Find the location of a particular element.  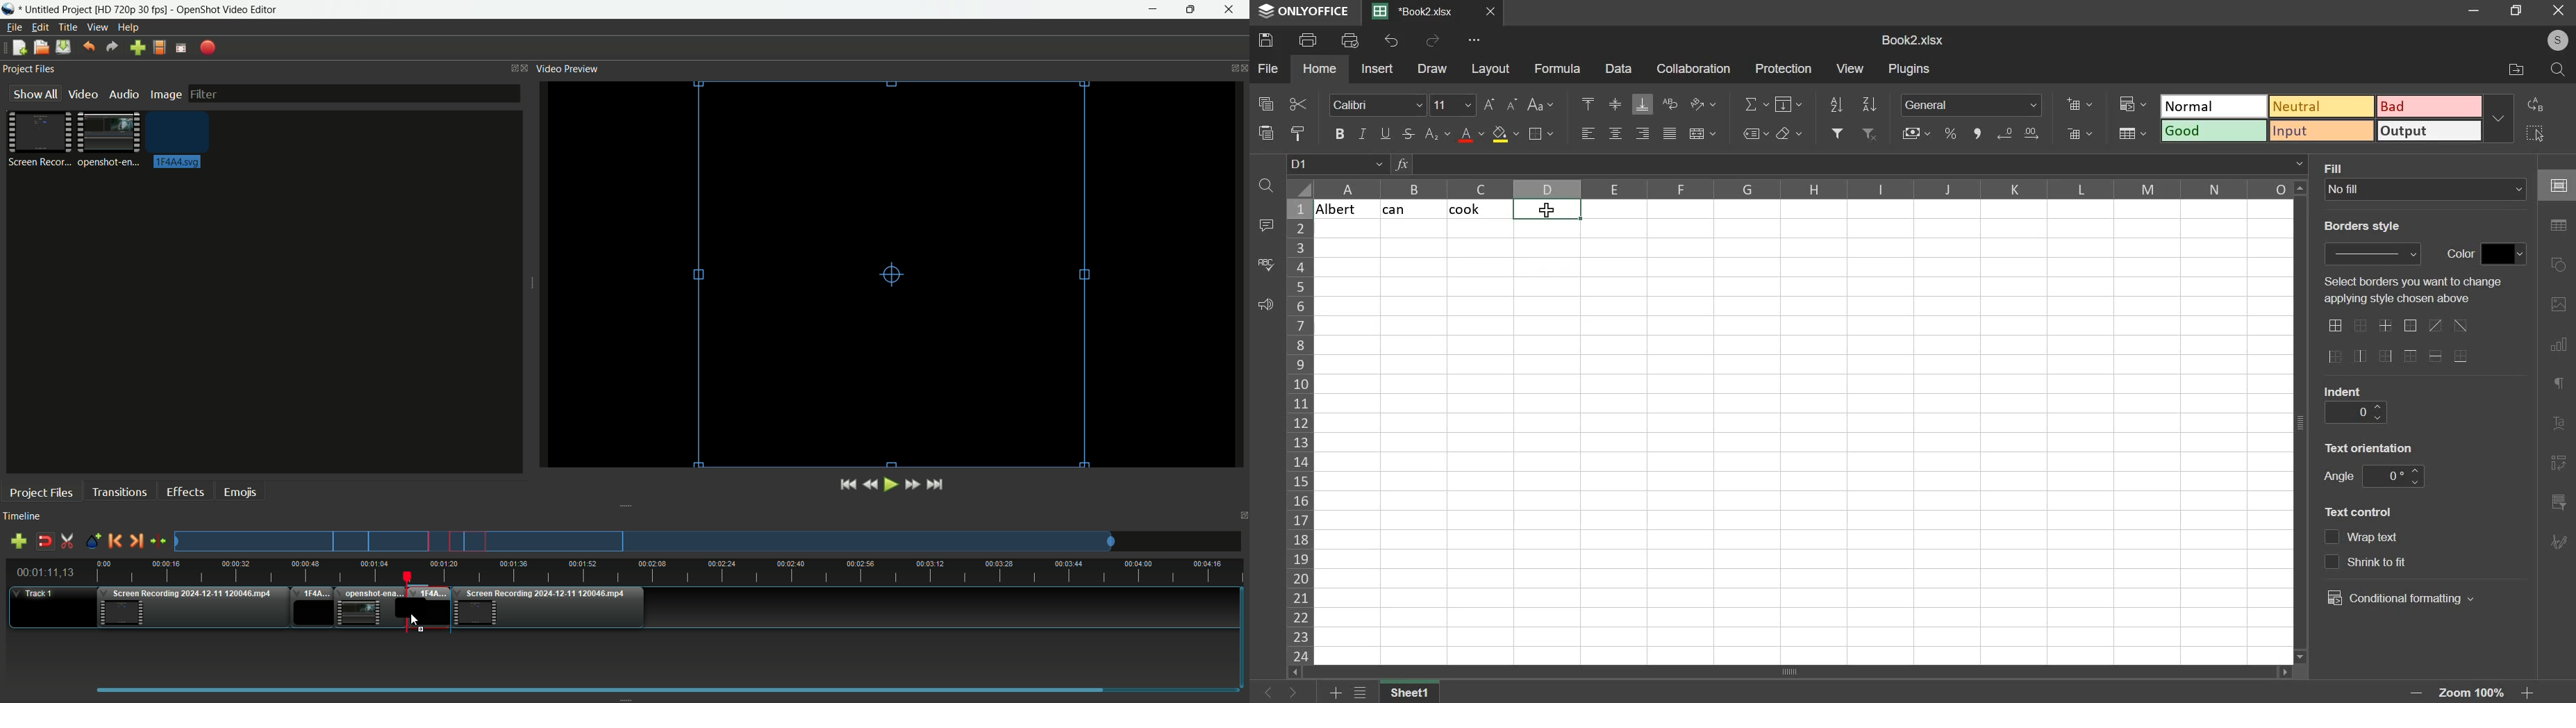

indent is located at coordinates (2356, 412).